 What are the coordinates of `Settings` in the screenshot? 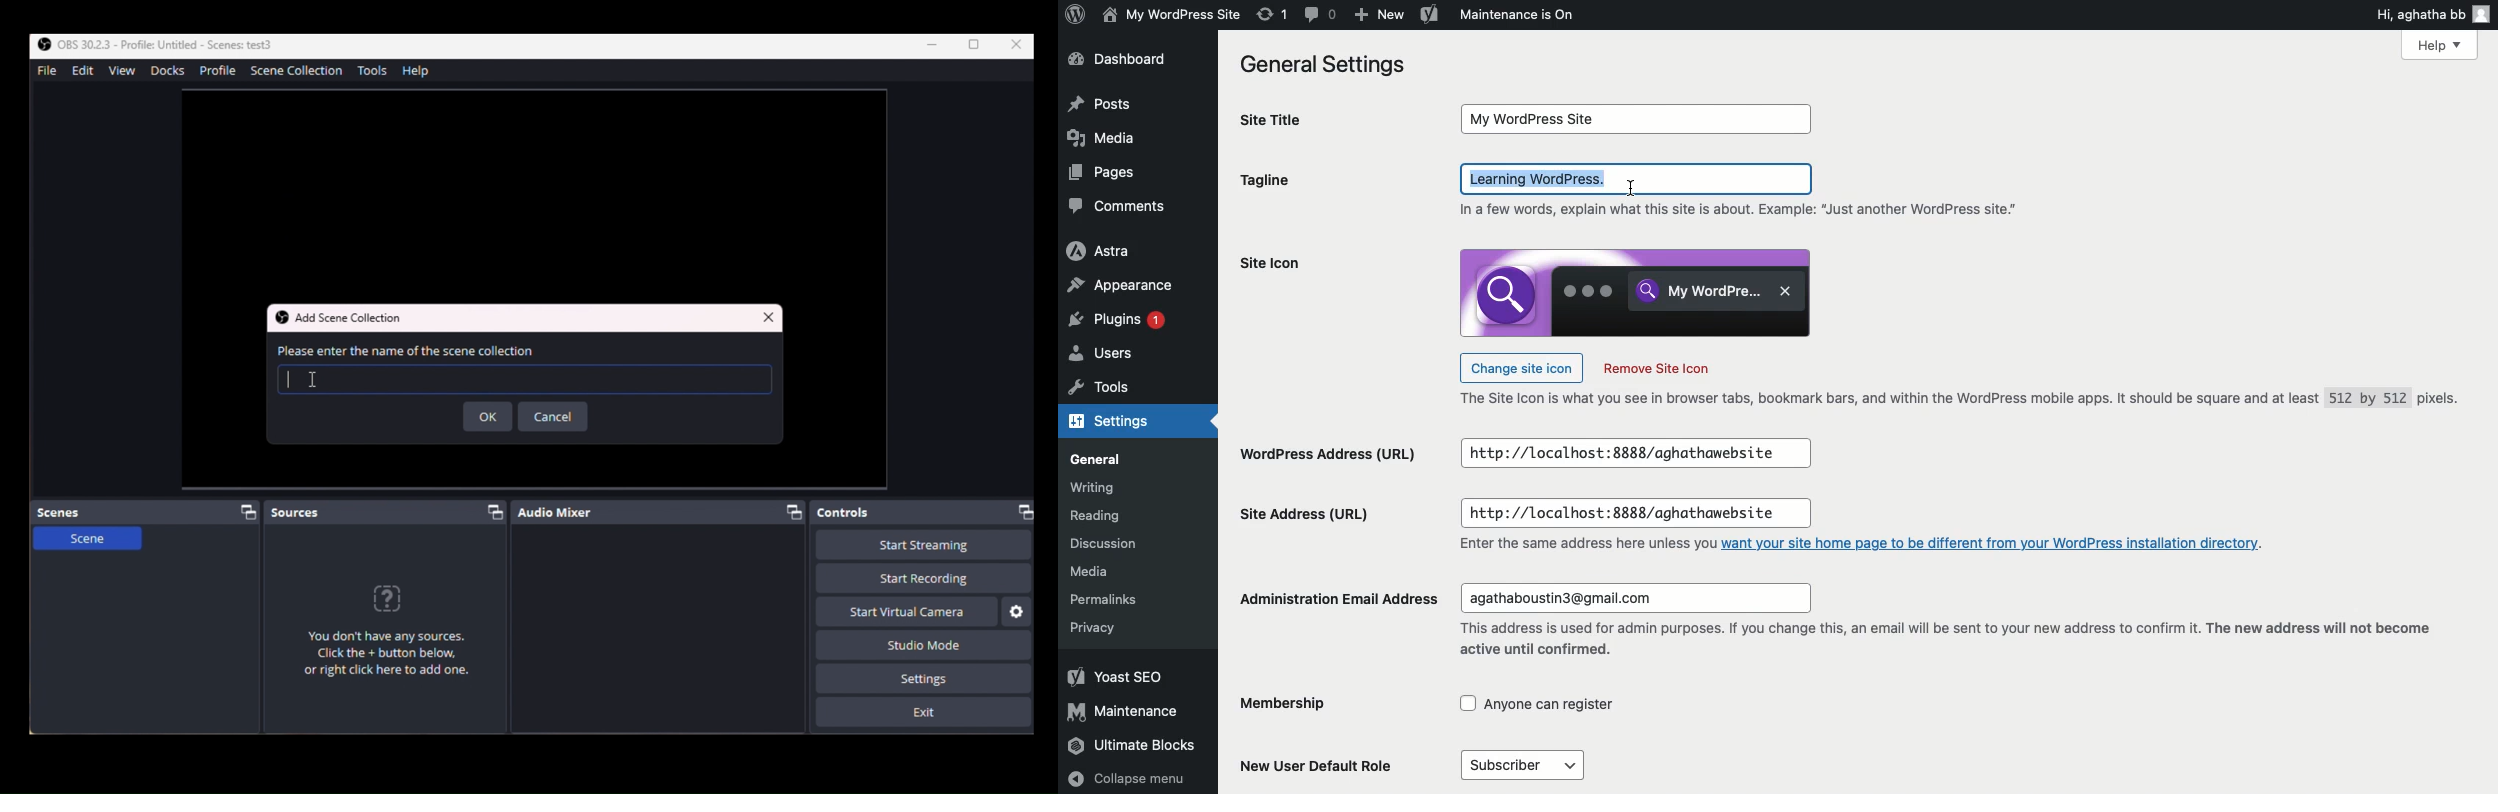 It's located at (925, 679).